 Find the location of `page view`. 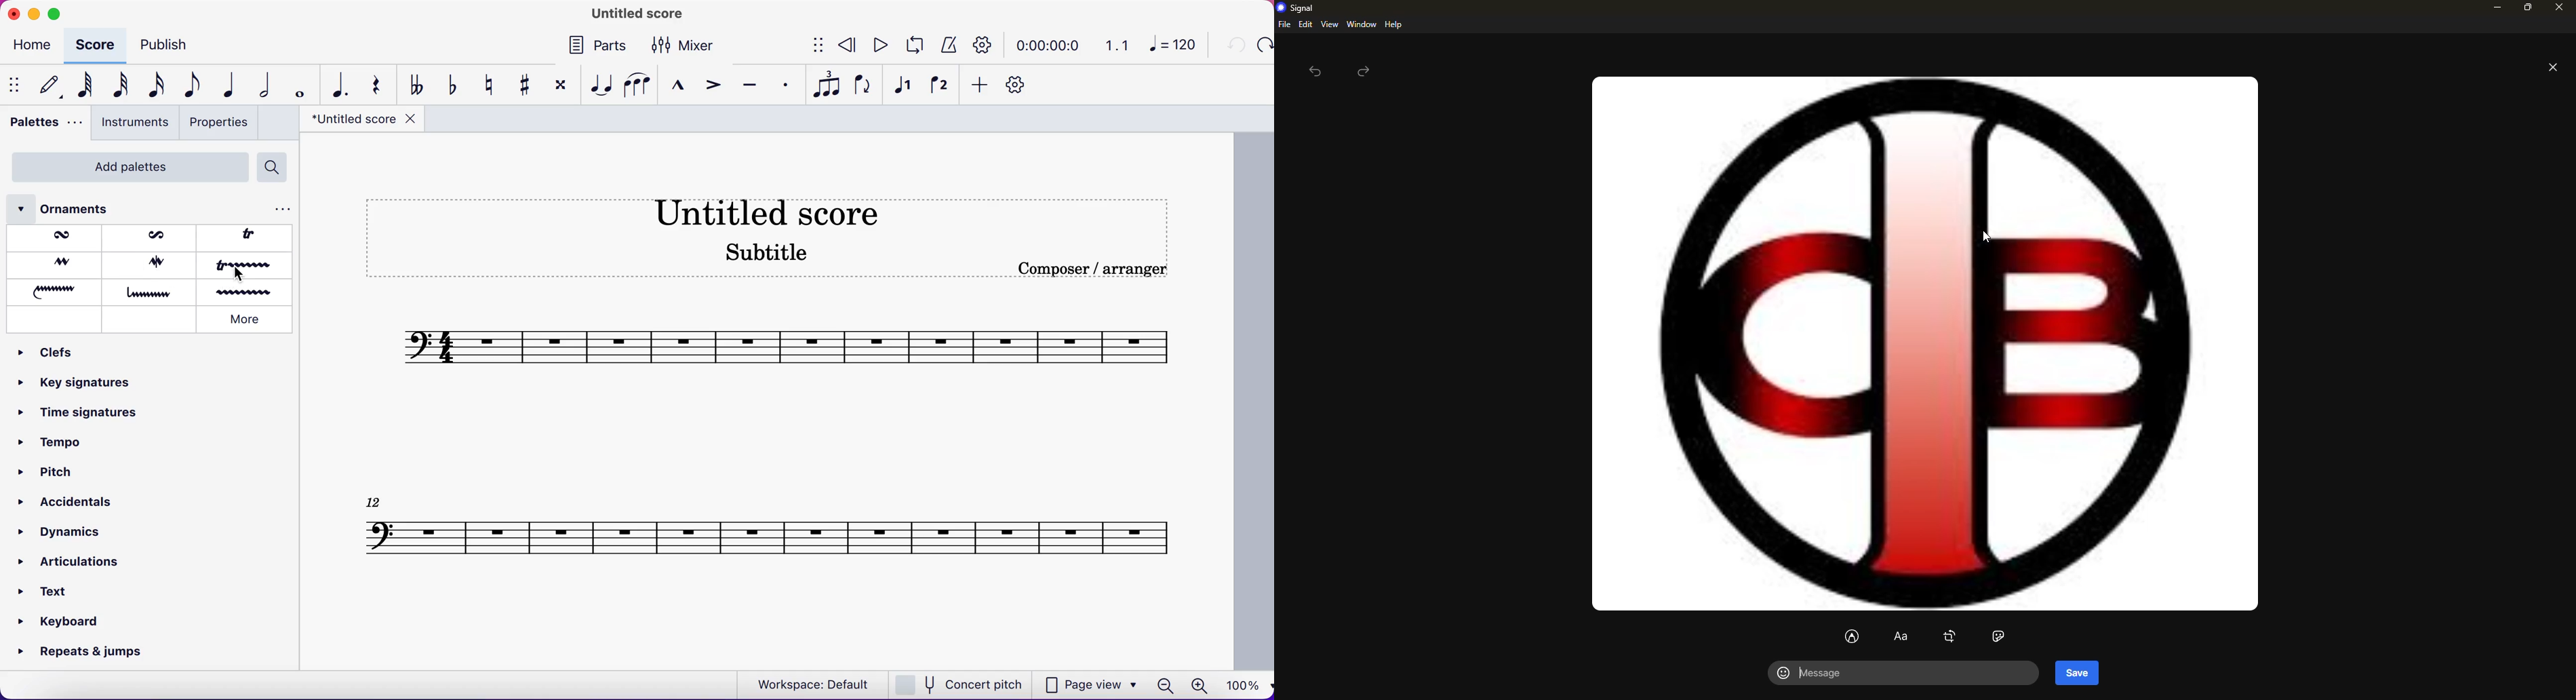

page view is located at coordinates (1092, 684).